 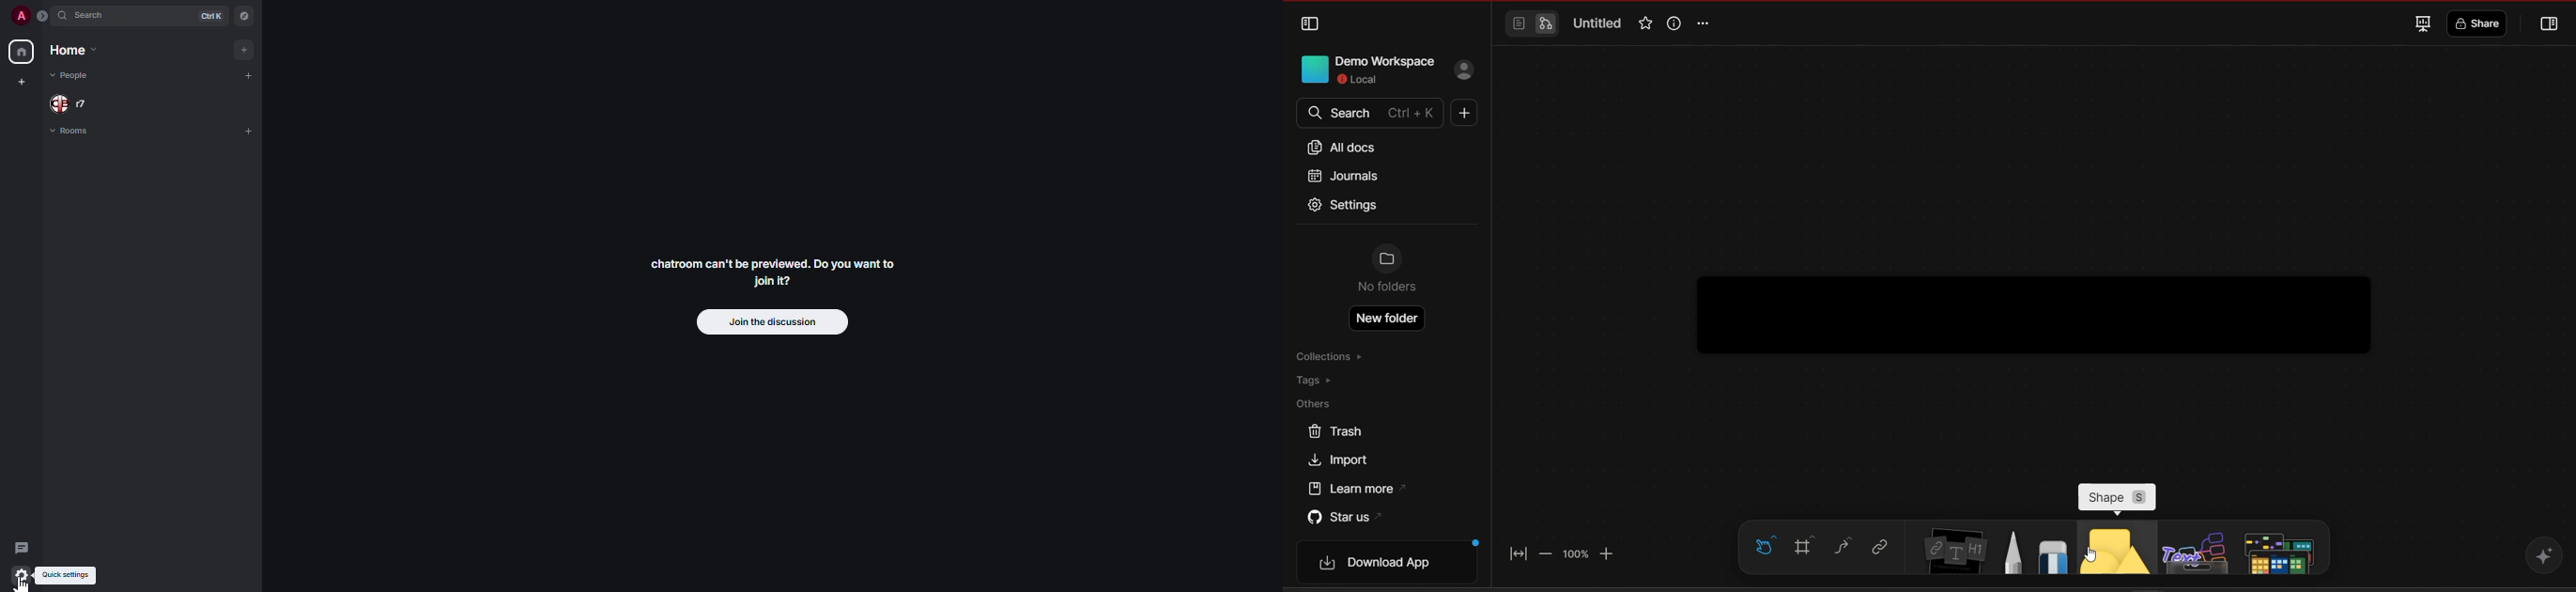 I want to click on chatroom can't be previewed. Do you want to
Join it?, so click(x=772, y=271).